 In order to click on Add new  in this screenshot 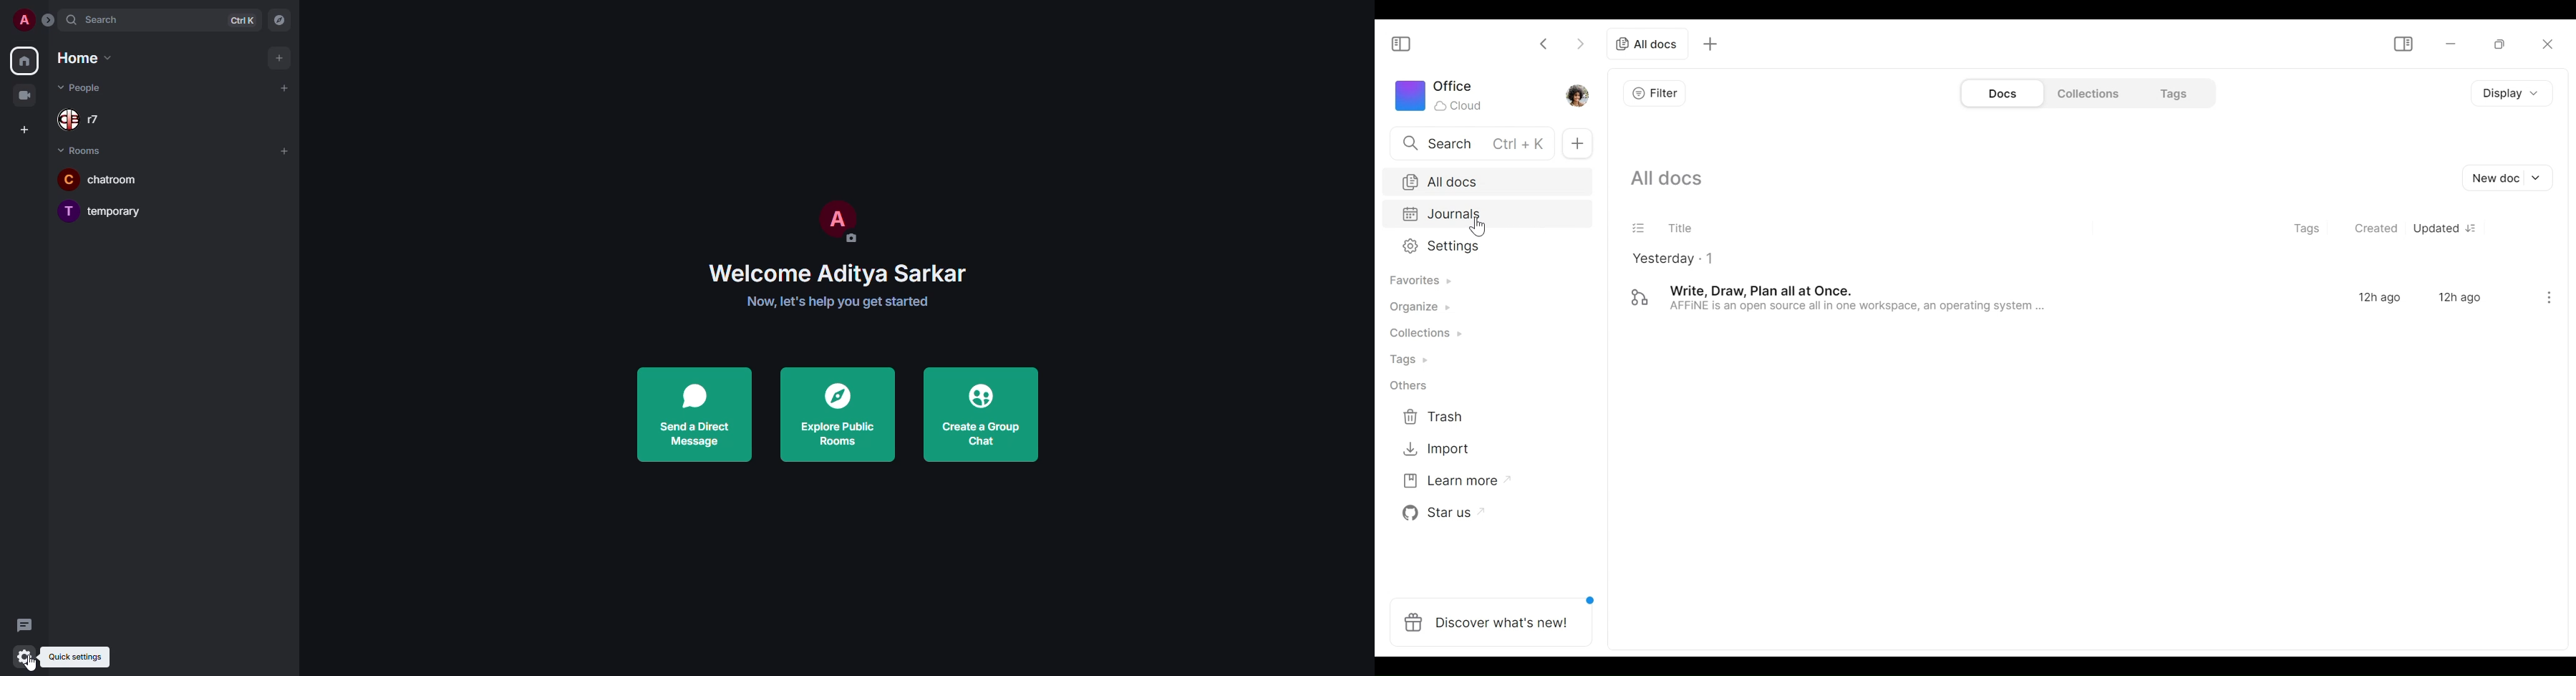, I will do `click(1576, 144)`.